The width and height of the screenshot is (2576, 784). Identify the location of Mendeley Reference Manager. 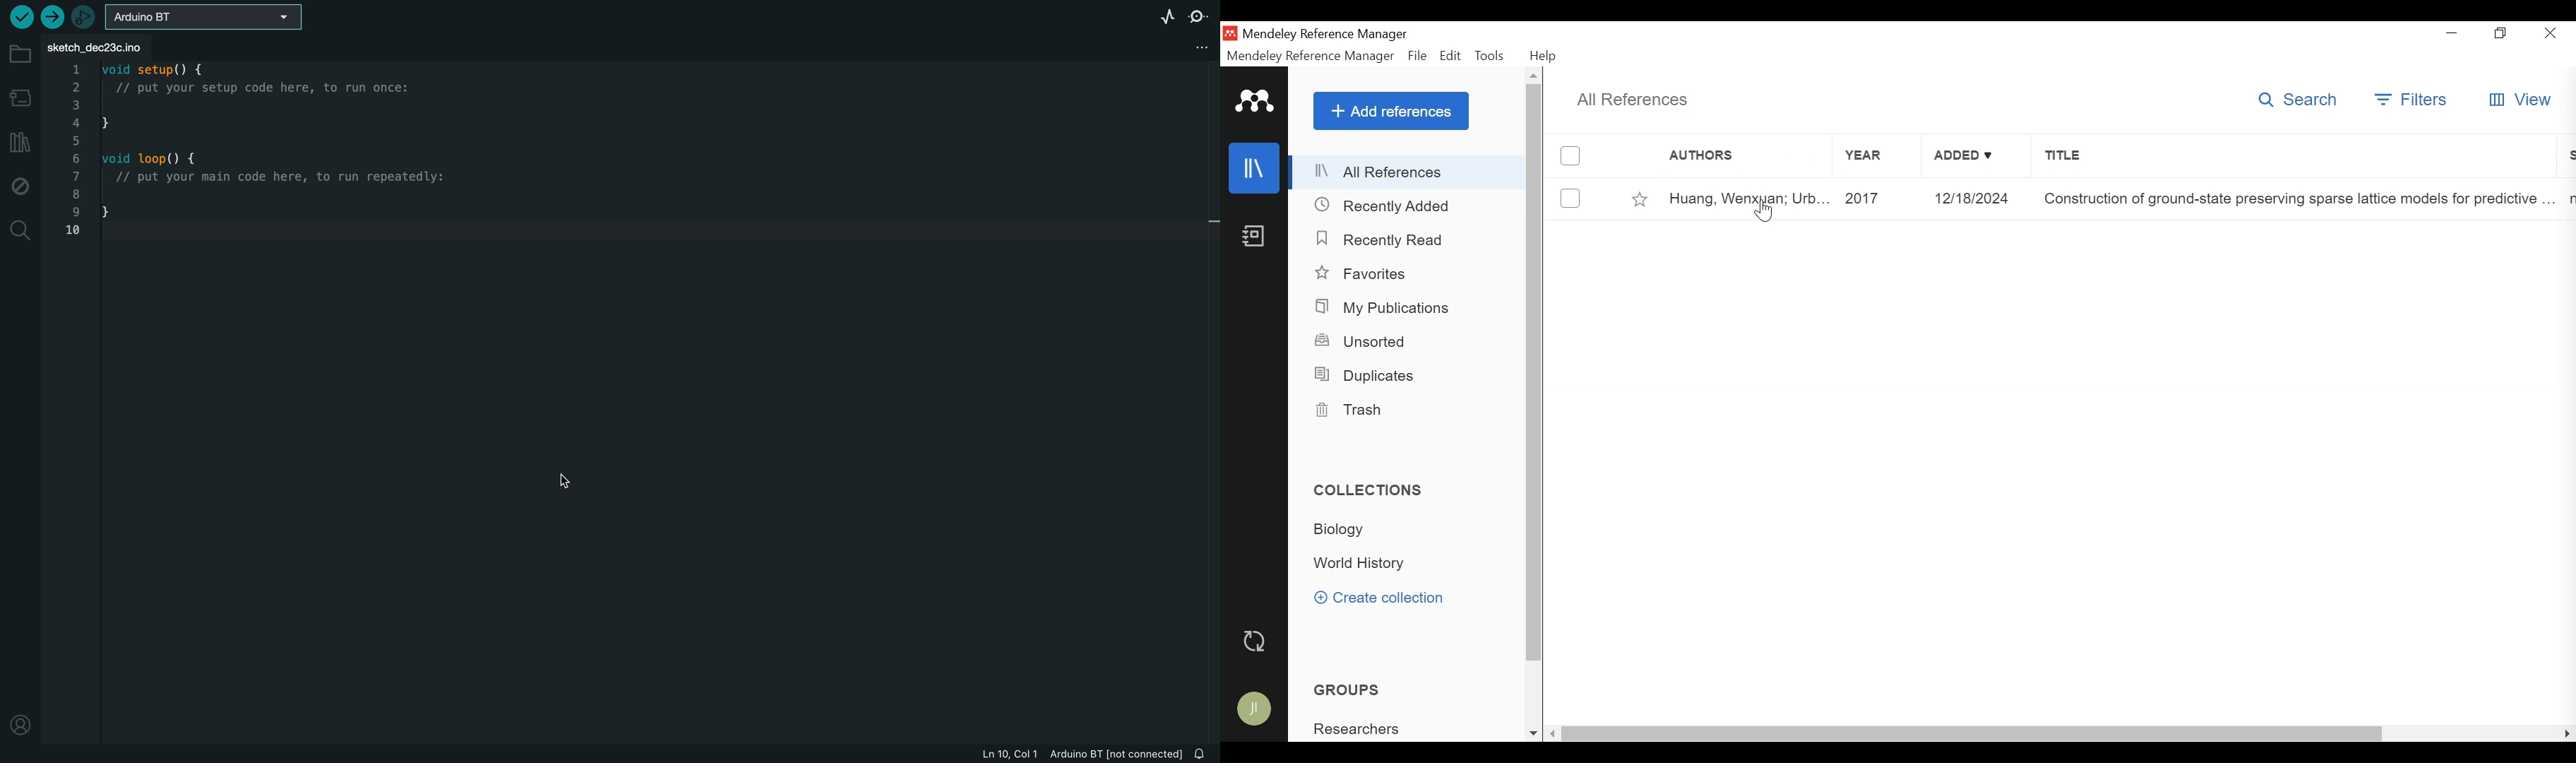
(1311, 57).